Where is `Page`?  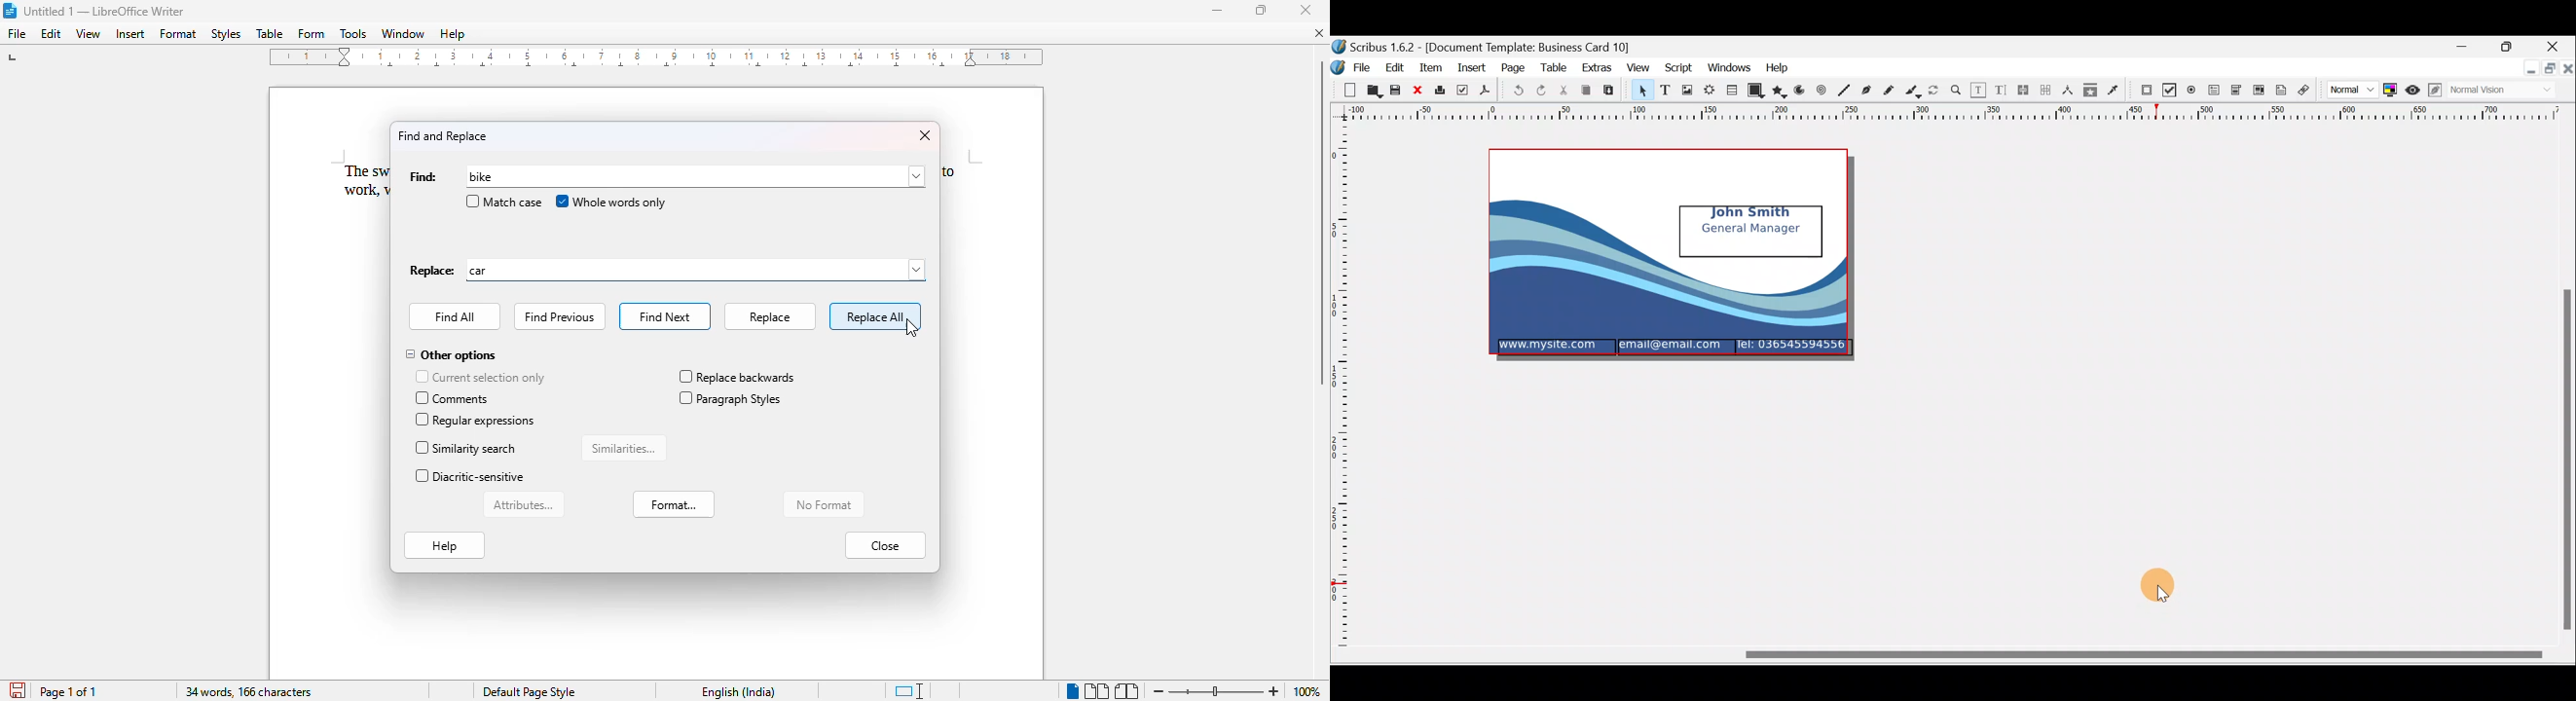
Page is located at coordinates (1512, 67).